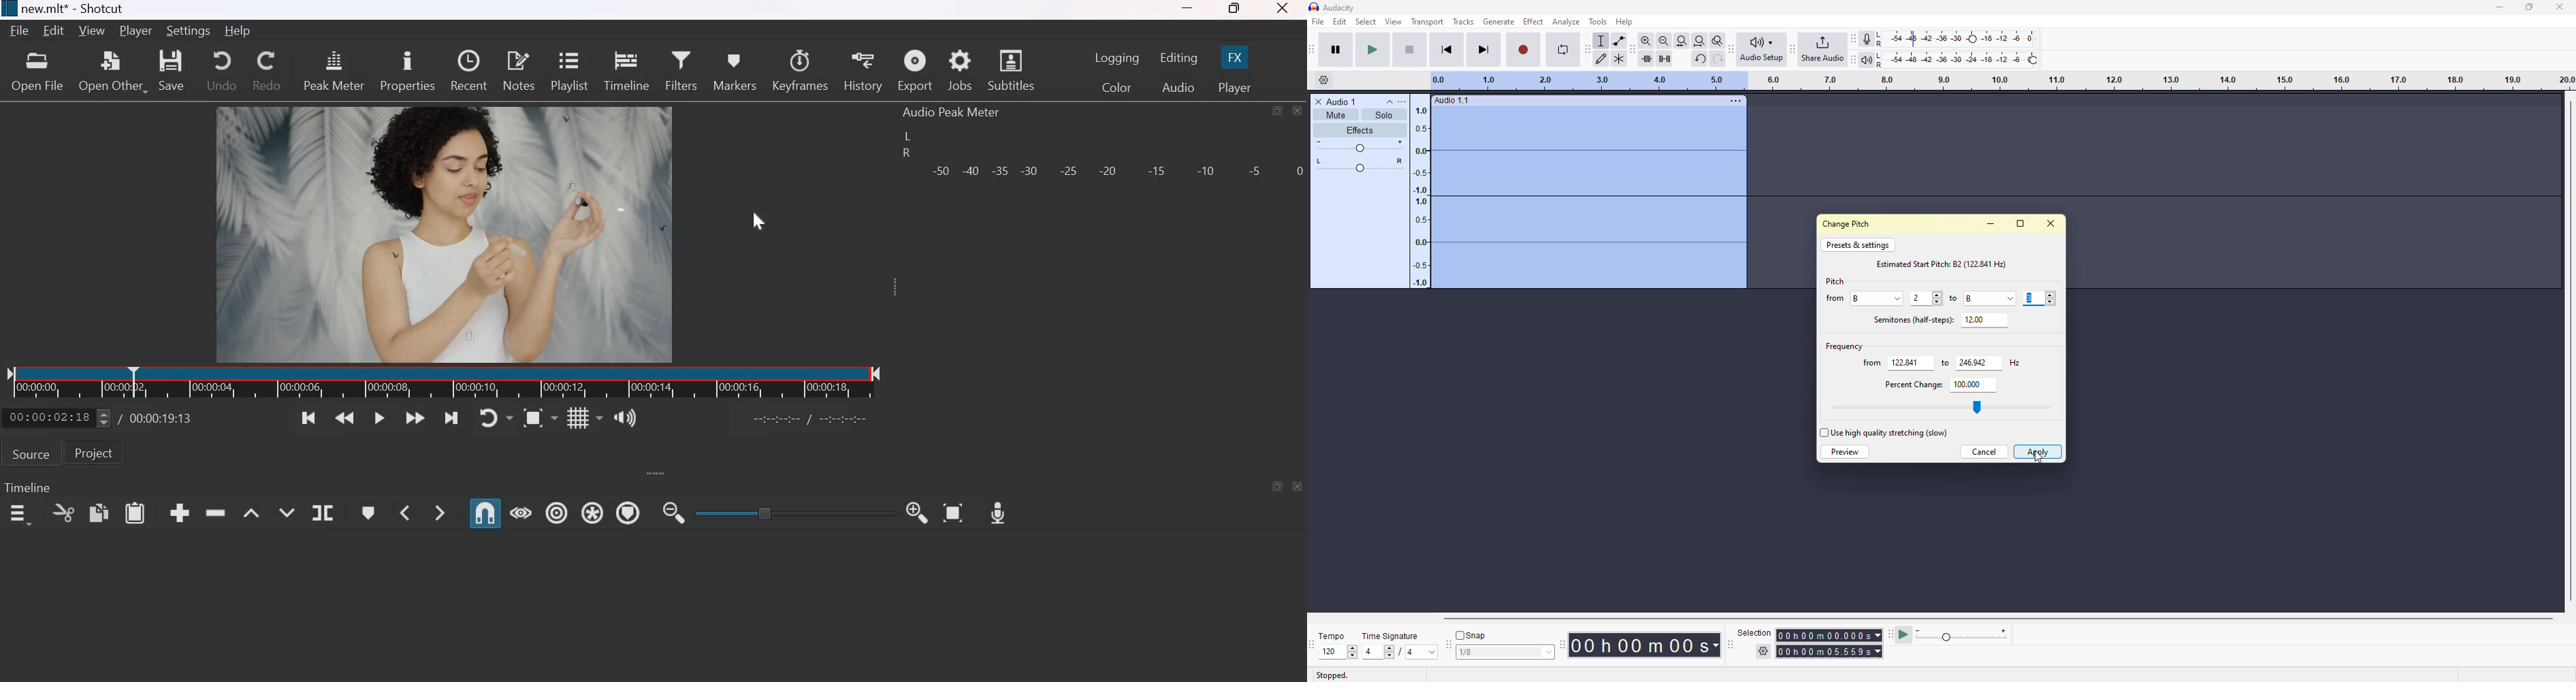  What do you see at coordinates (1733, 49) in the screenshot?
I see `audio setup toolbar` at bounding box center [1733, 49].